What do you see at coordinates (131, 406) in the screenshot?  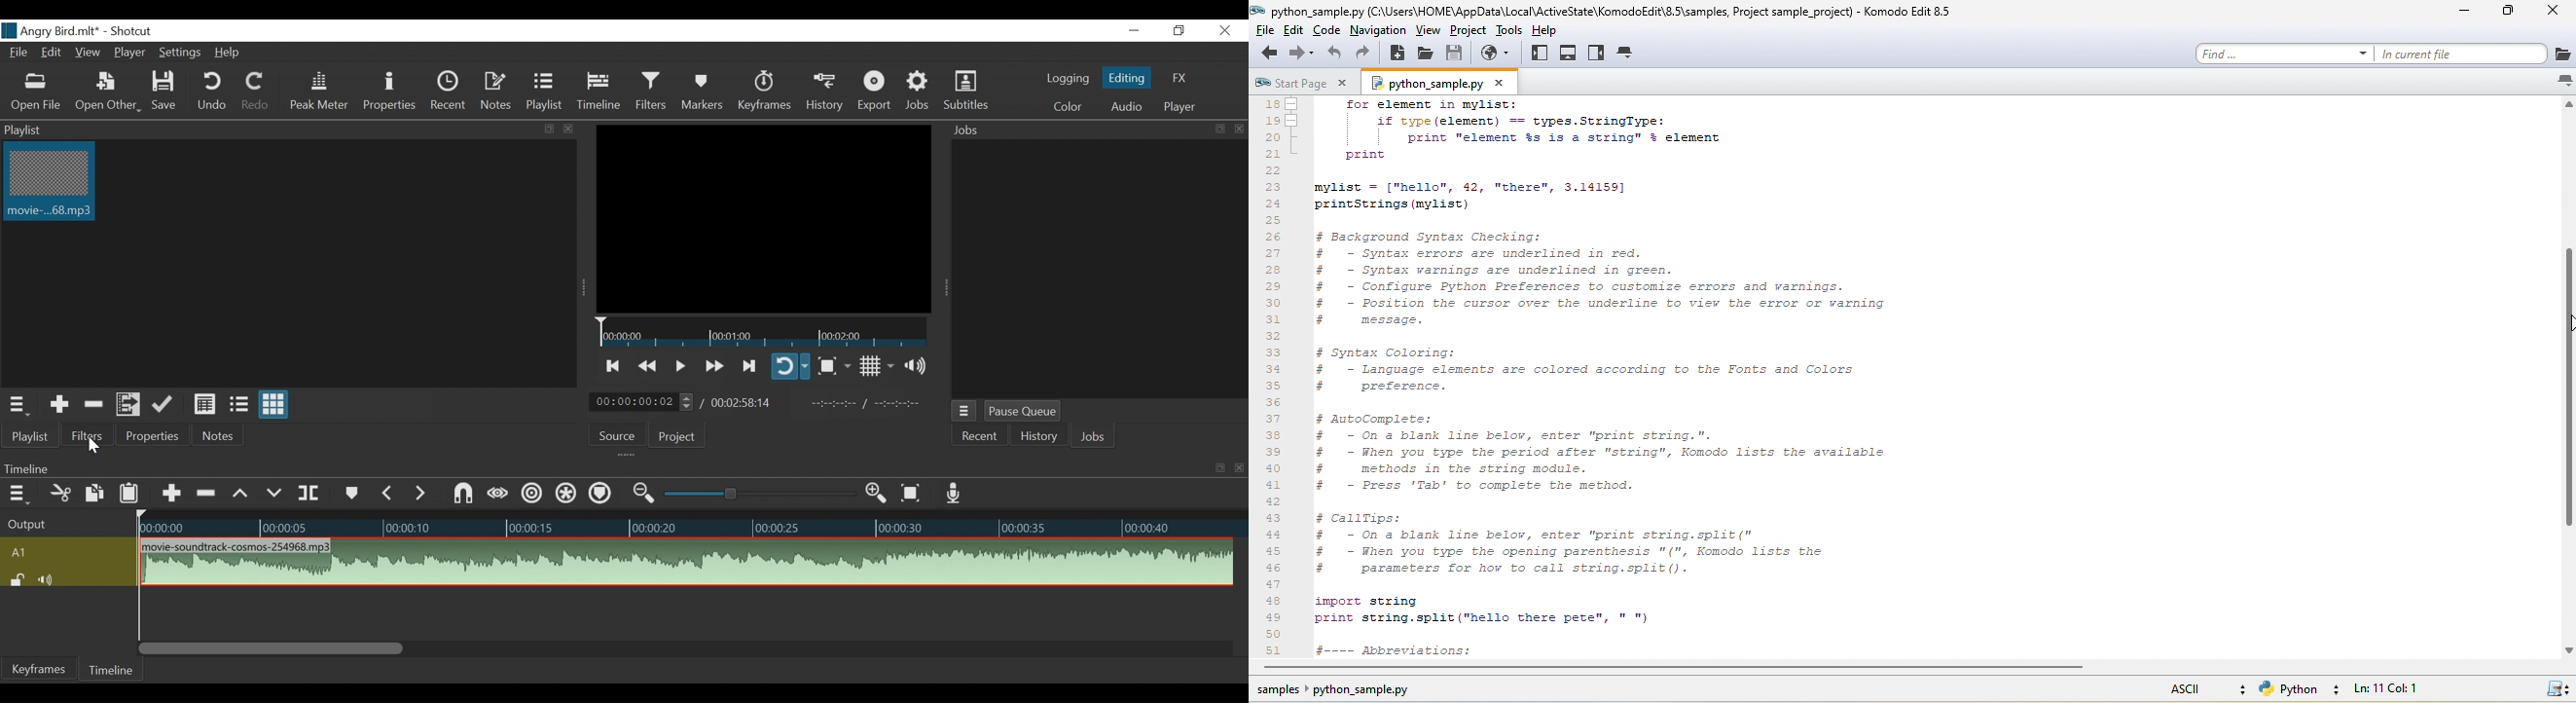 I see `Add file to the playlist` at bounding box center [131, 406].